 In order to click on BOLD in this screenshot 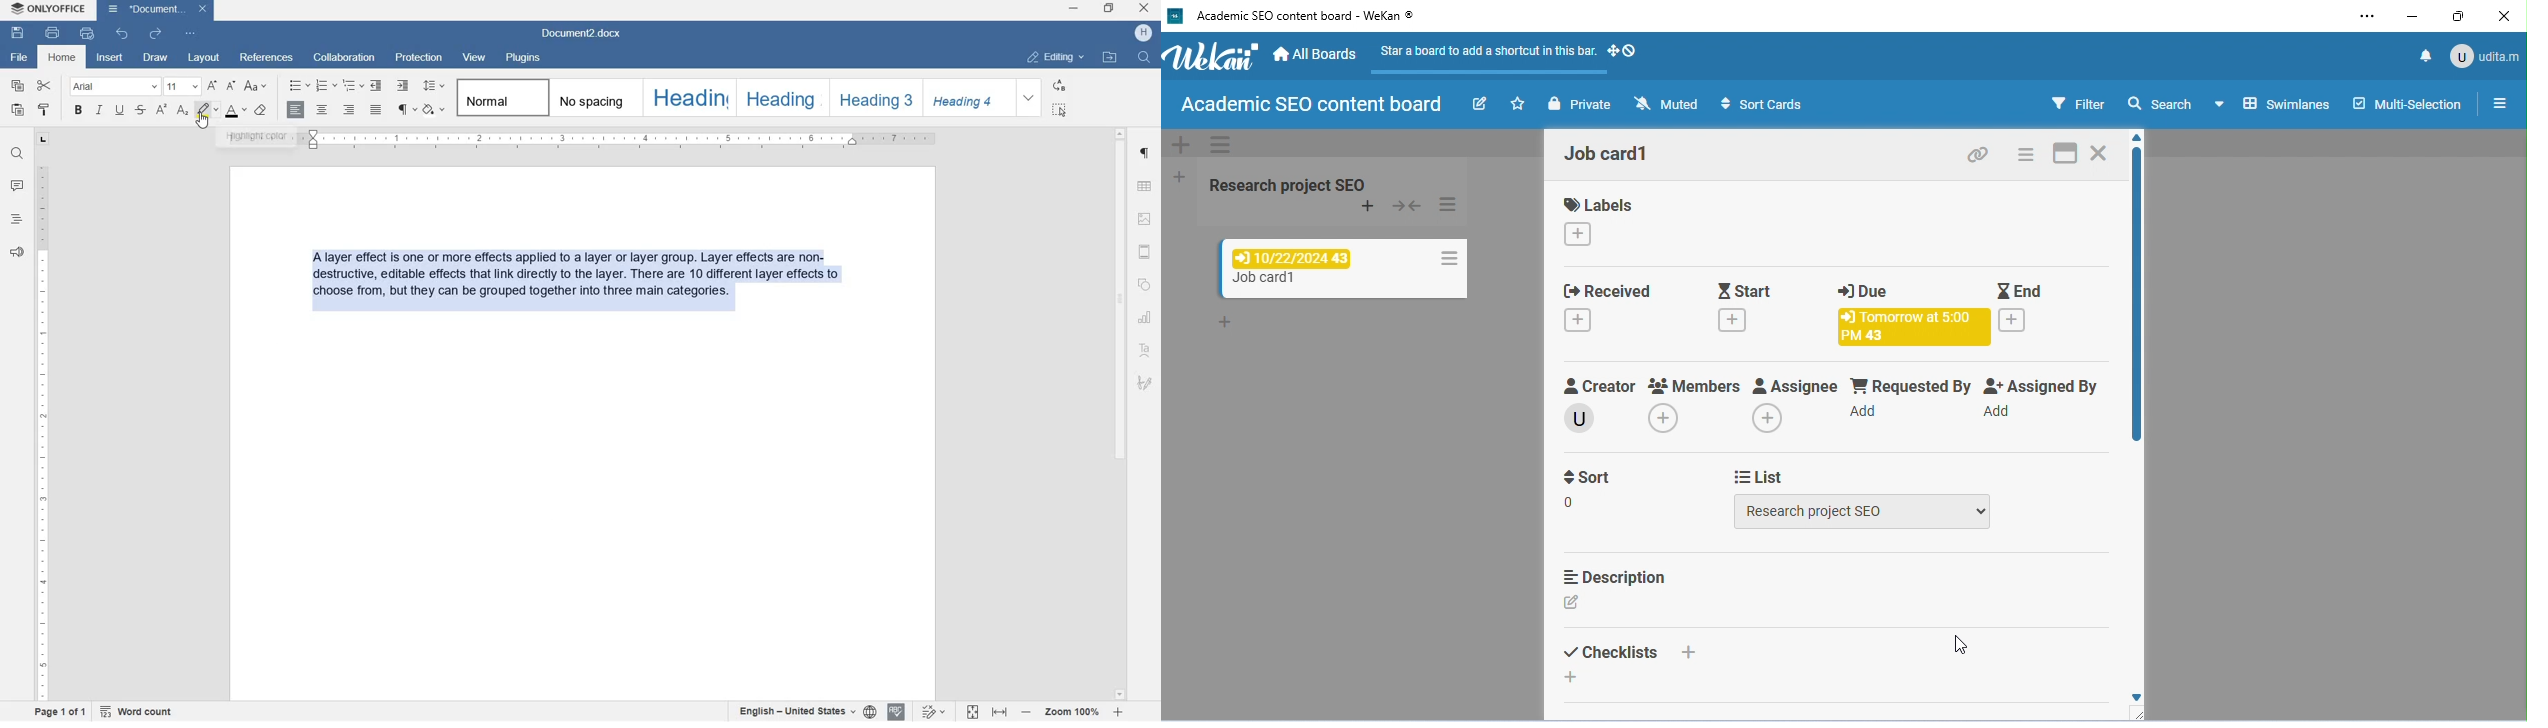, I will do `click(80, 111)`.